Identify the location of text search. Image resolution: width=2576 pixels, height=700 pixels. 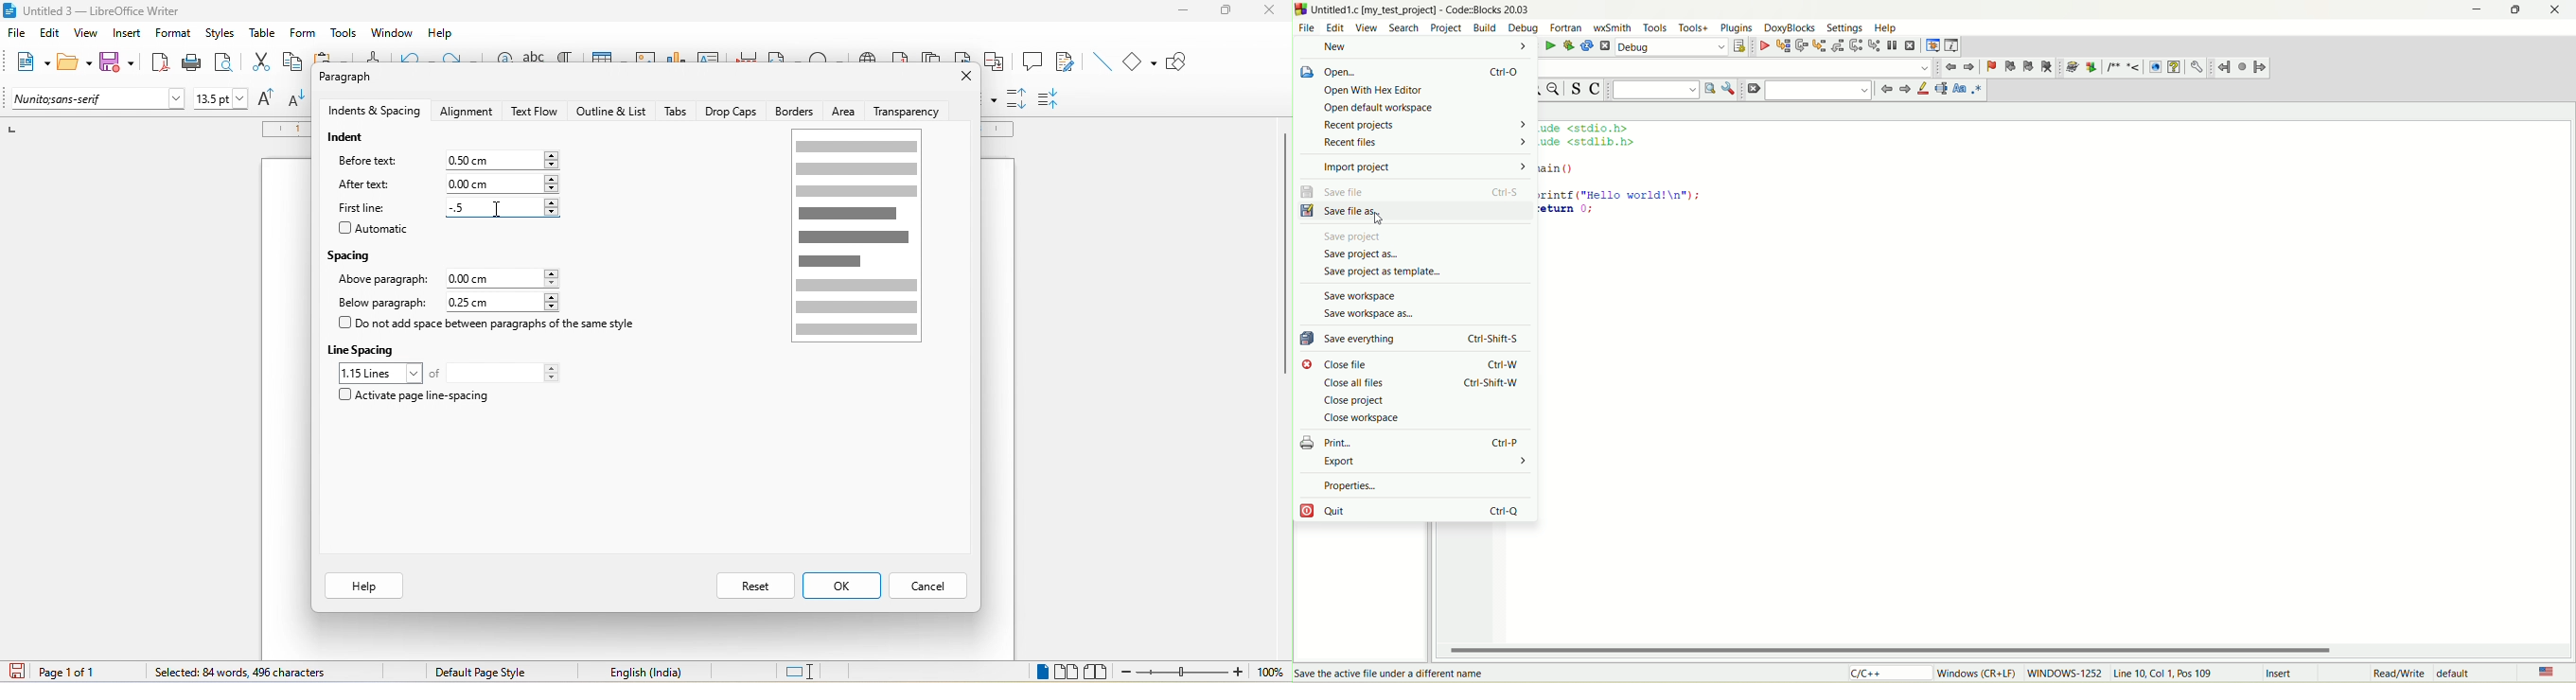
(1655, 90).